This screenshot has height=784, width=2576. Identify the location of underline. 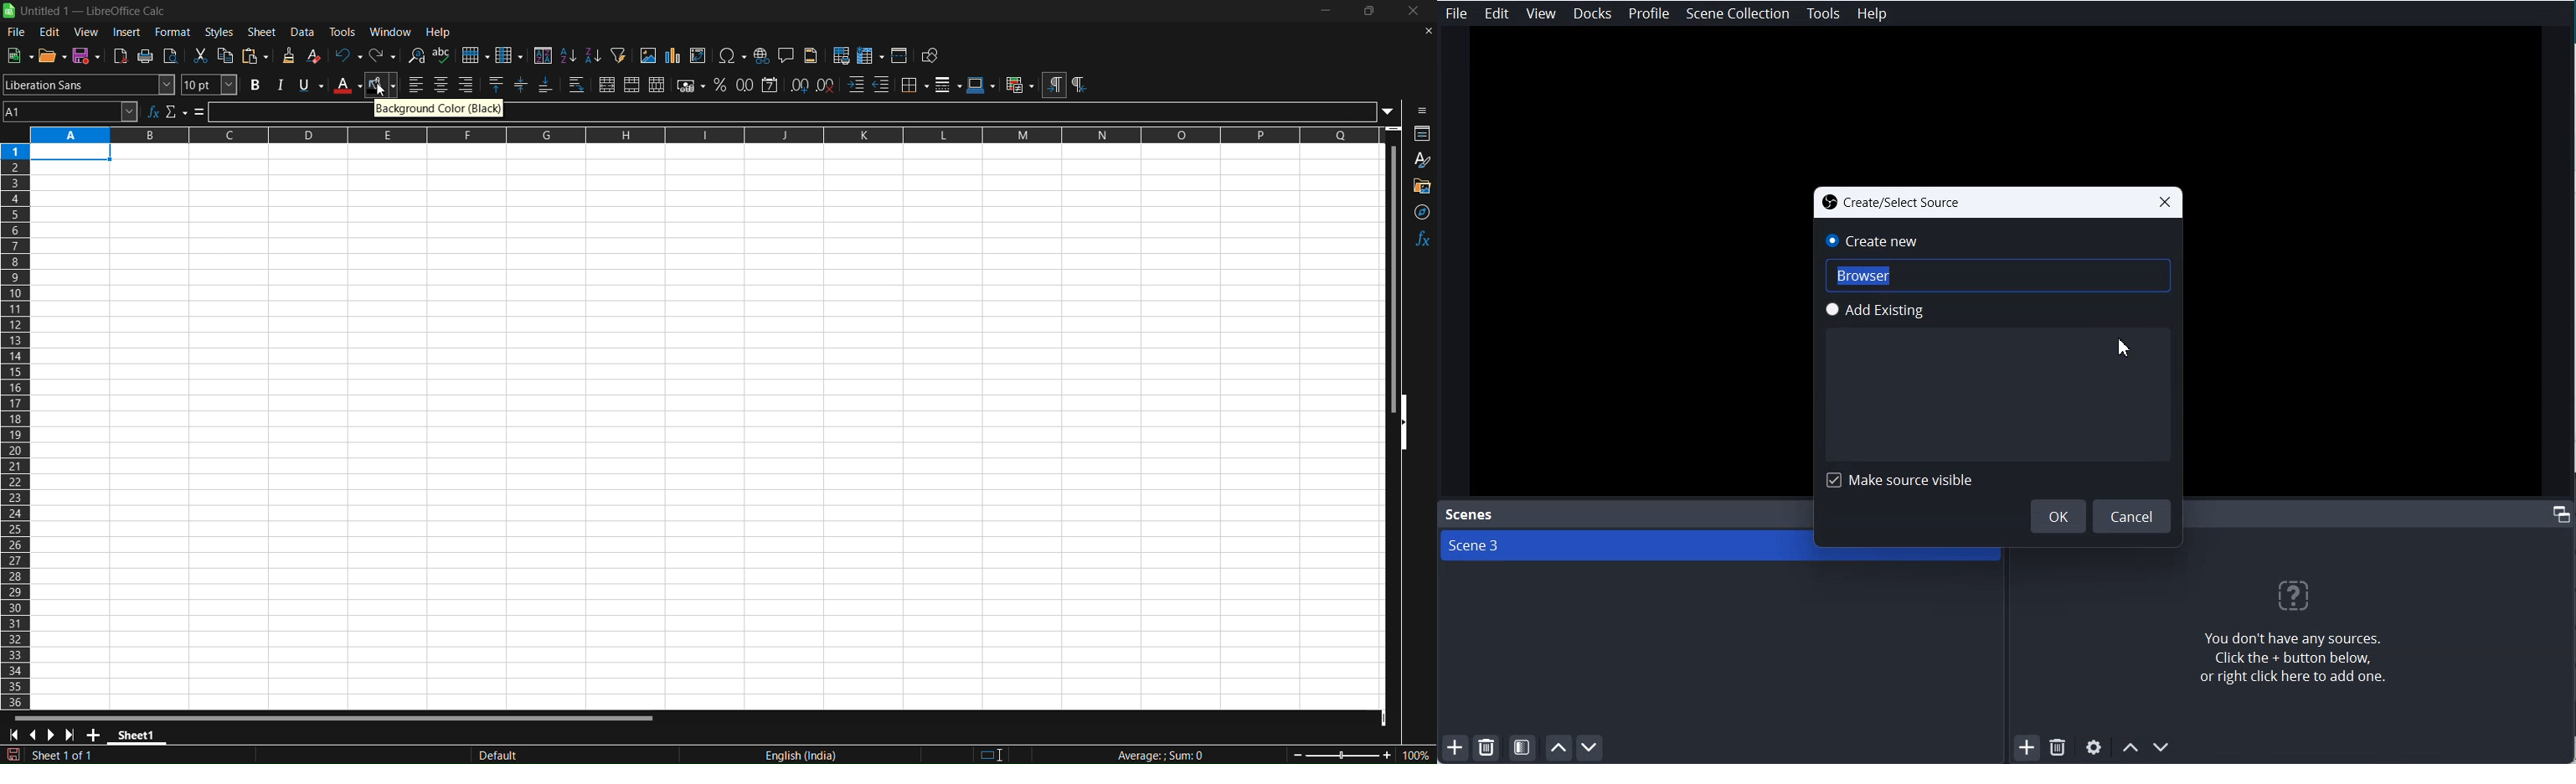
(309, 84).